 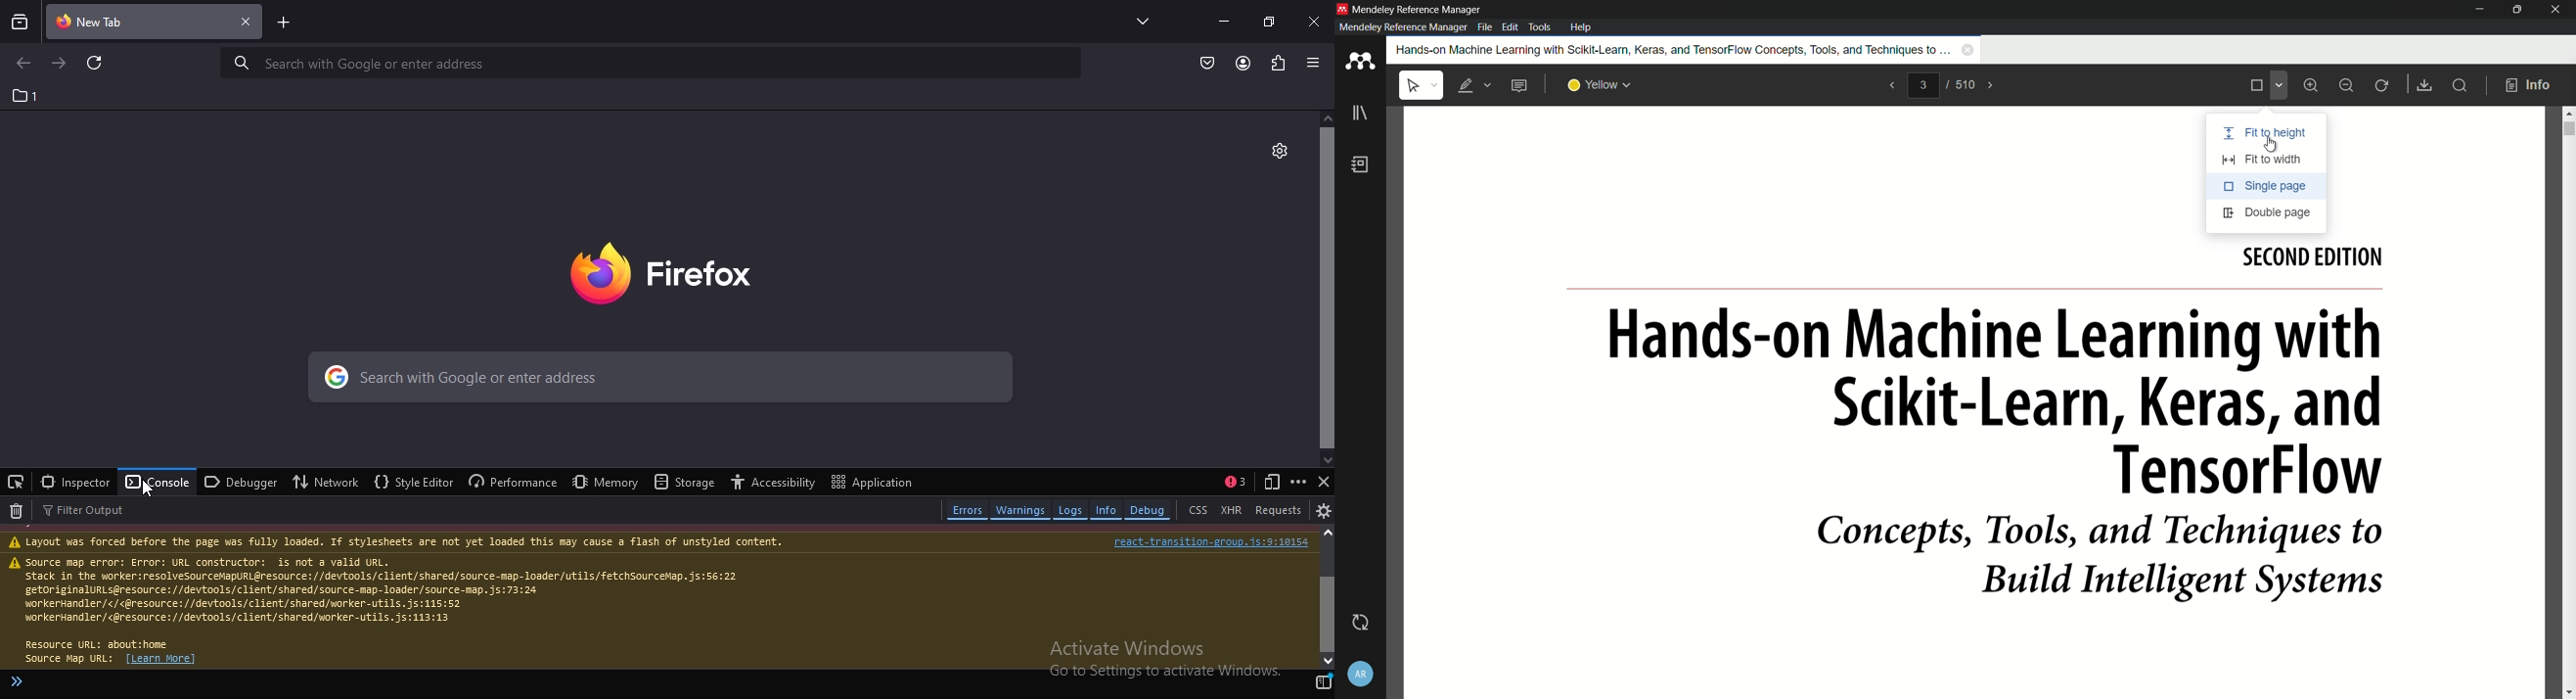 I want to click on debug, so click(x=1151, y=509).